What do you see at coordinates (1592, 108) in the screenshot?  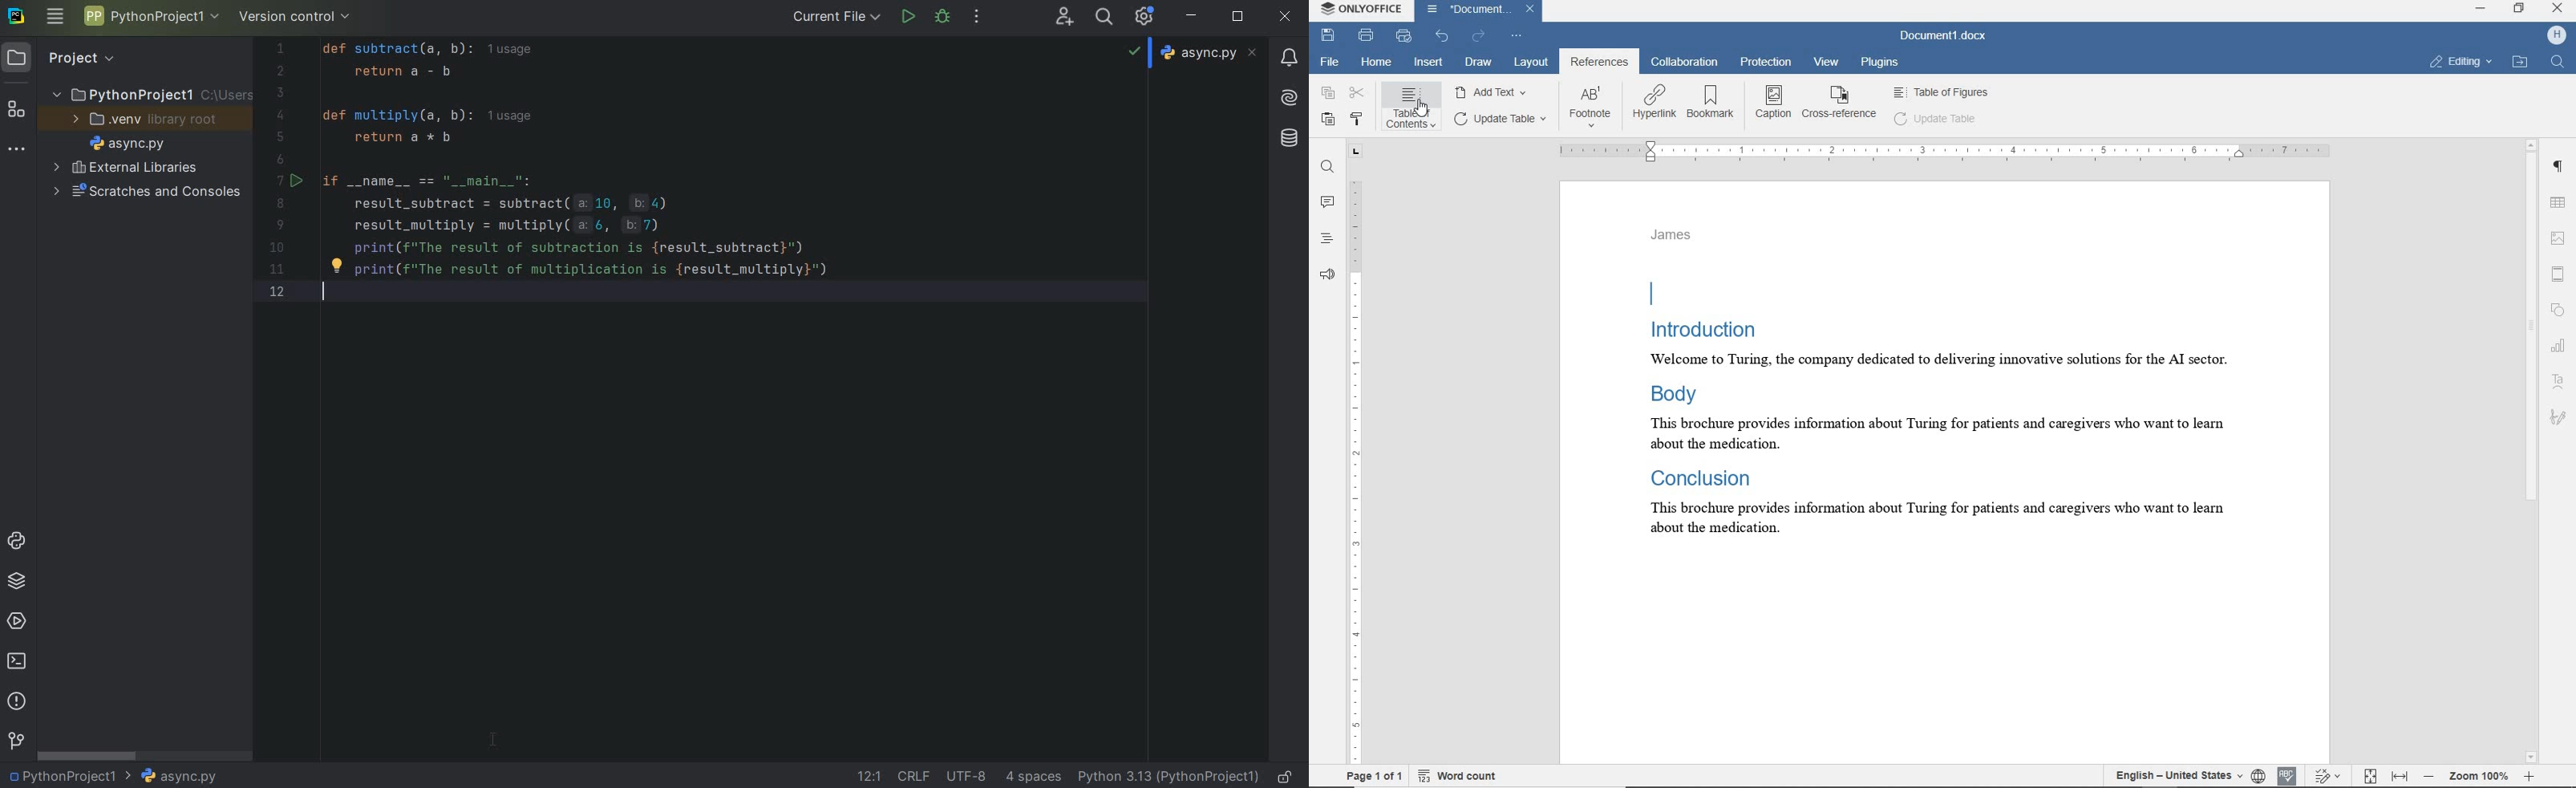 I see `footnote` at bounding box center [1592, 108].